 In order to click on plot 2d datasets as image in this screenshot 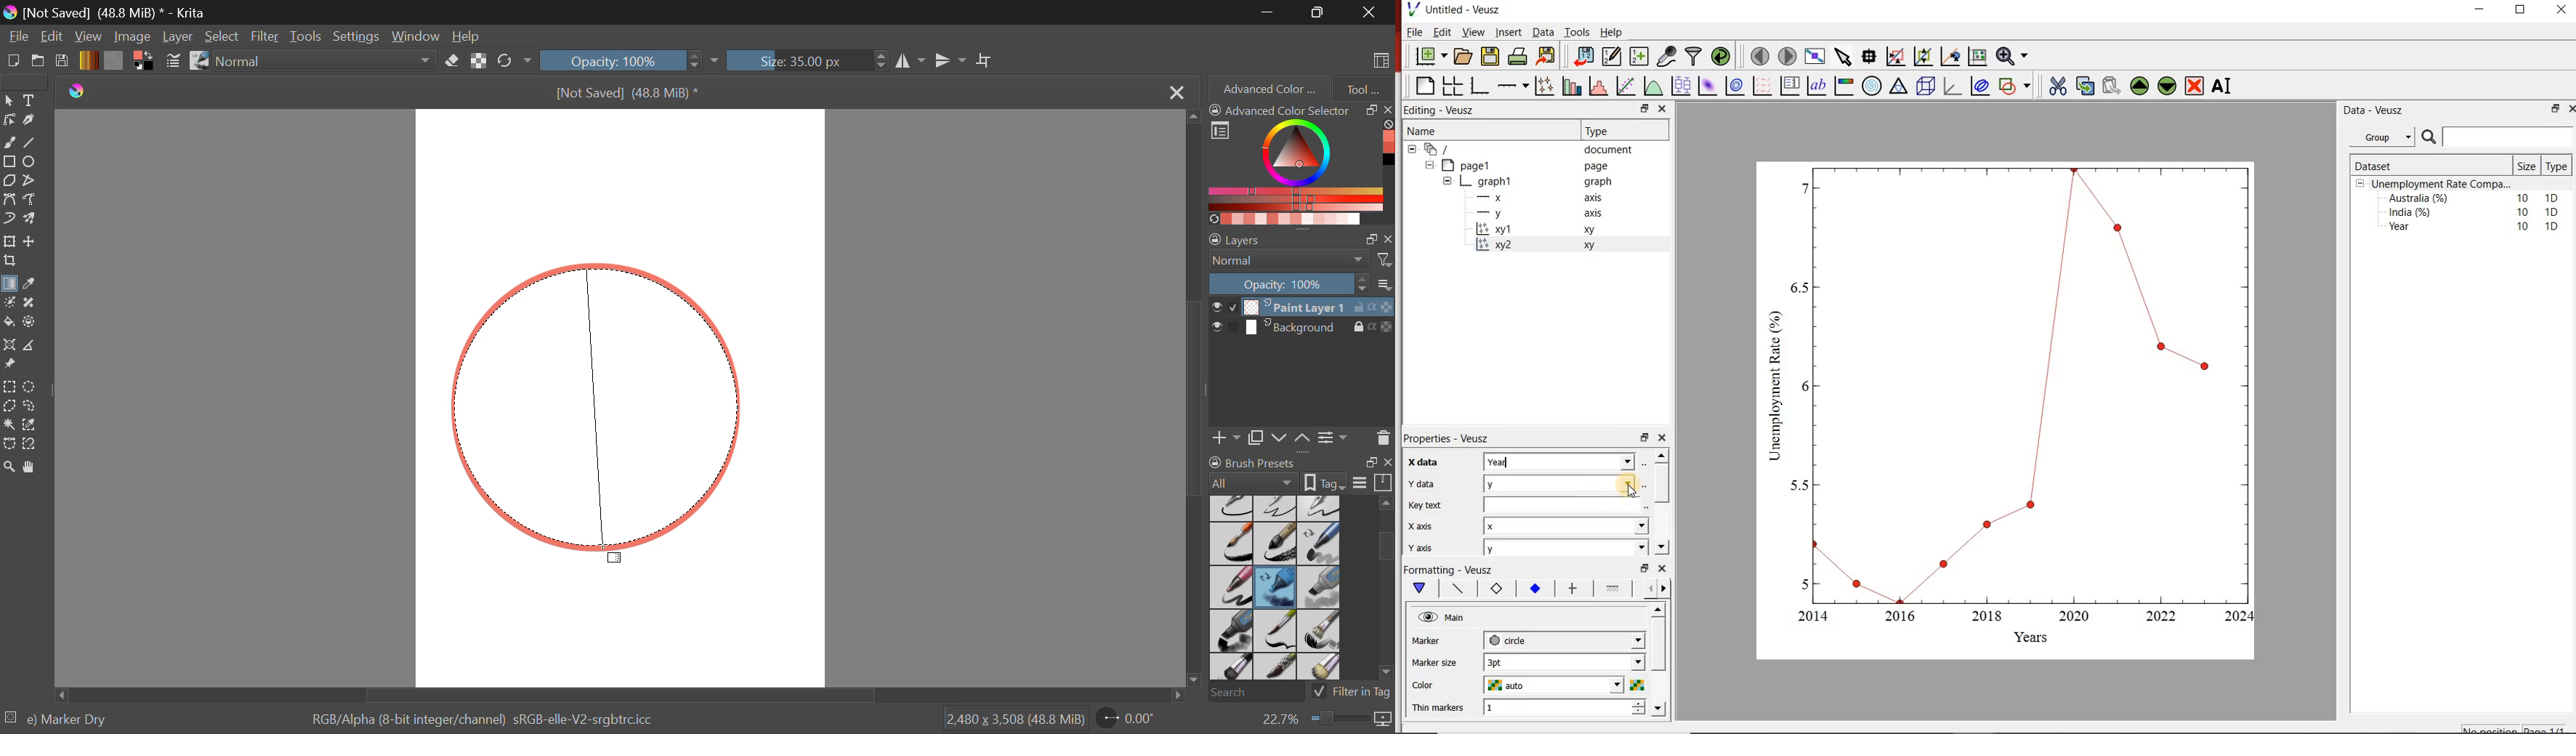, I will do `click(1707, 86)`.